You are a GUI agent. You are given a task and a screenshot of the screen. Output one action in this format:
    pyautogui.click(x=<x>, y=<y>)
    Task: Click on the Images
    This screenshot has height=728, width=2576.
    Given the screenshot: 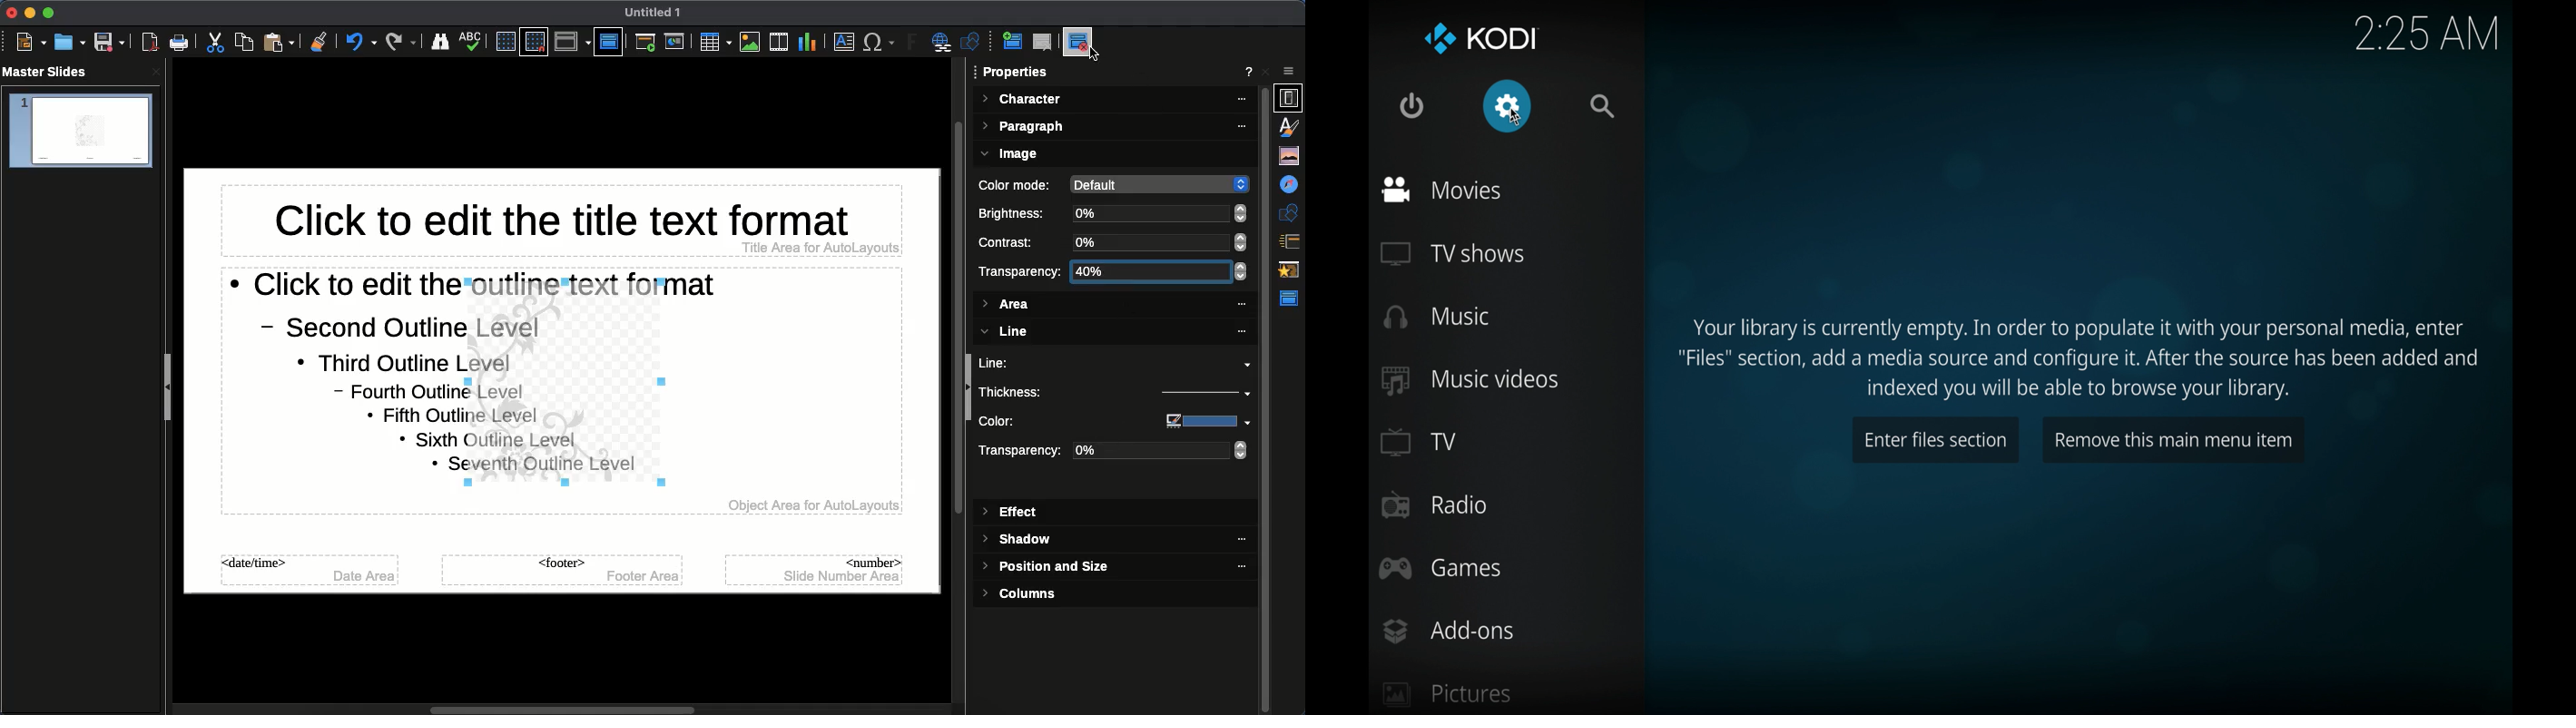 What is the action you would take?
    pyautogui.click(x=750, y=42)
    